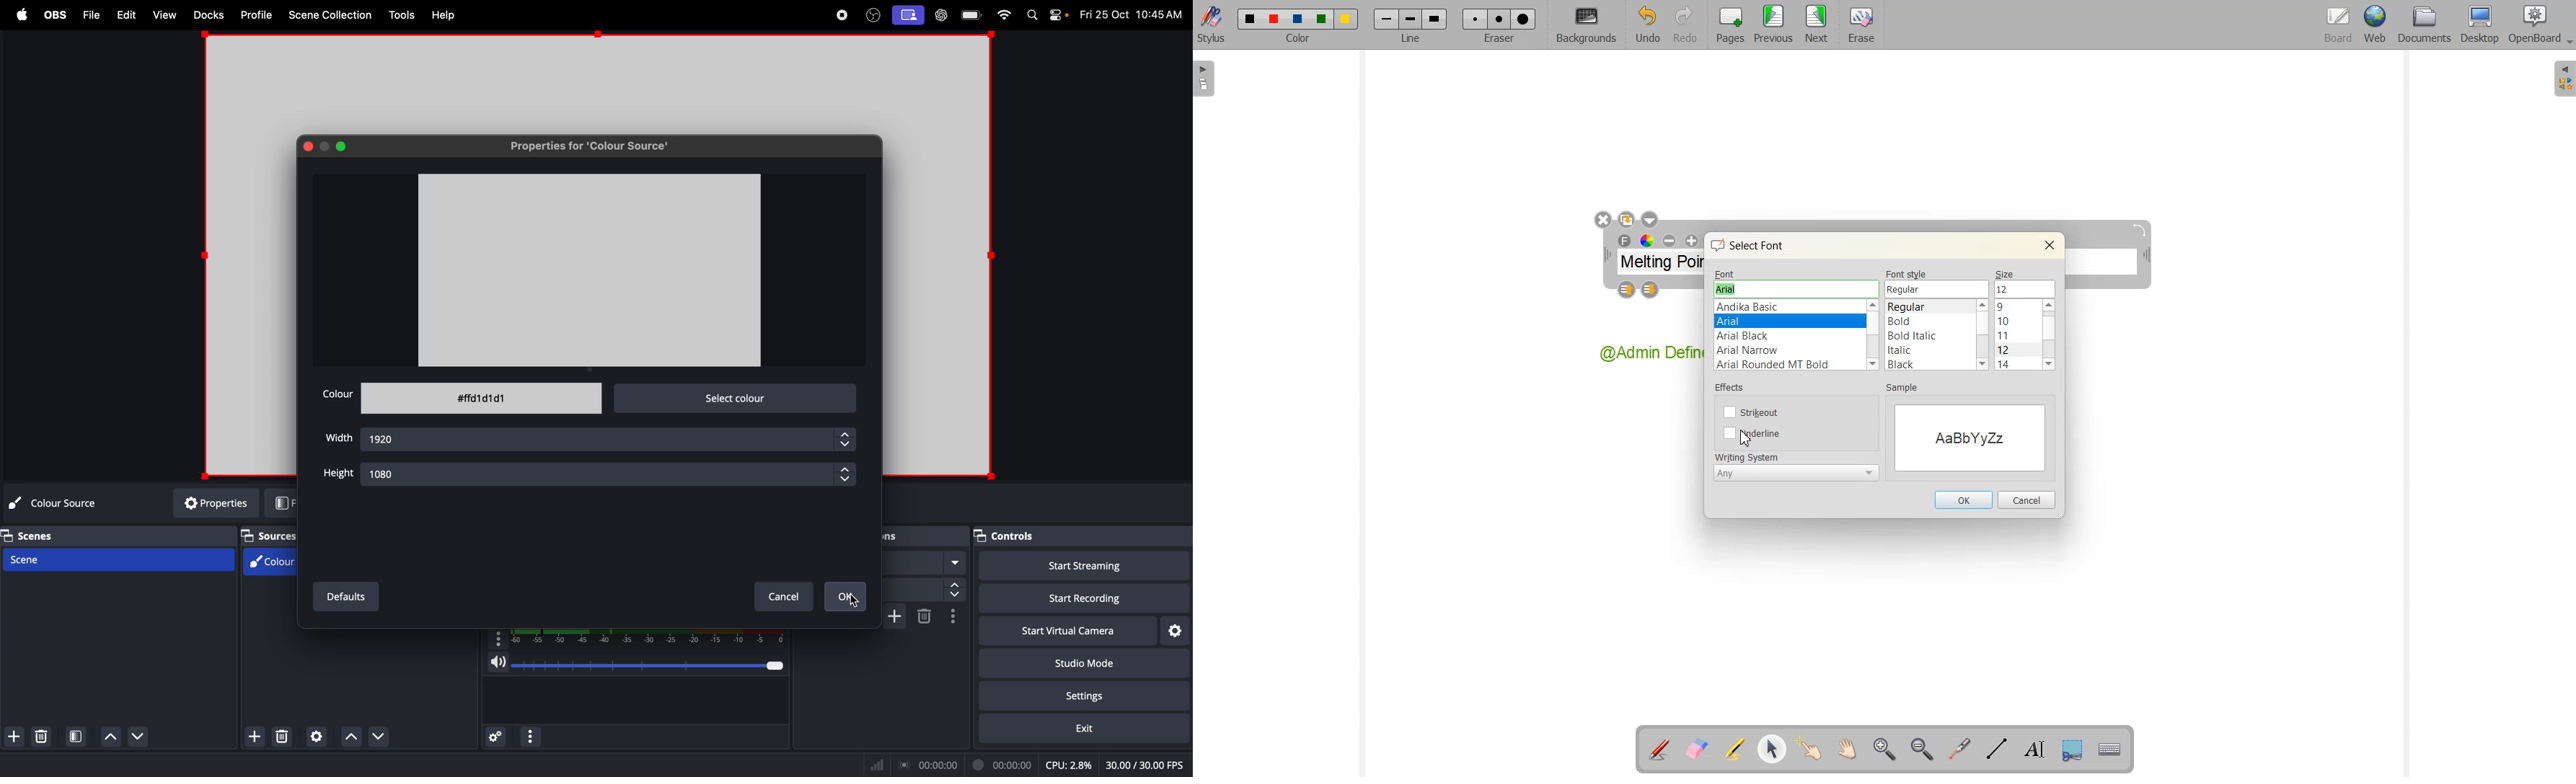 The image size is (2576, 784). I want to click on properties, so click(210, 504).